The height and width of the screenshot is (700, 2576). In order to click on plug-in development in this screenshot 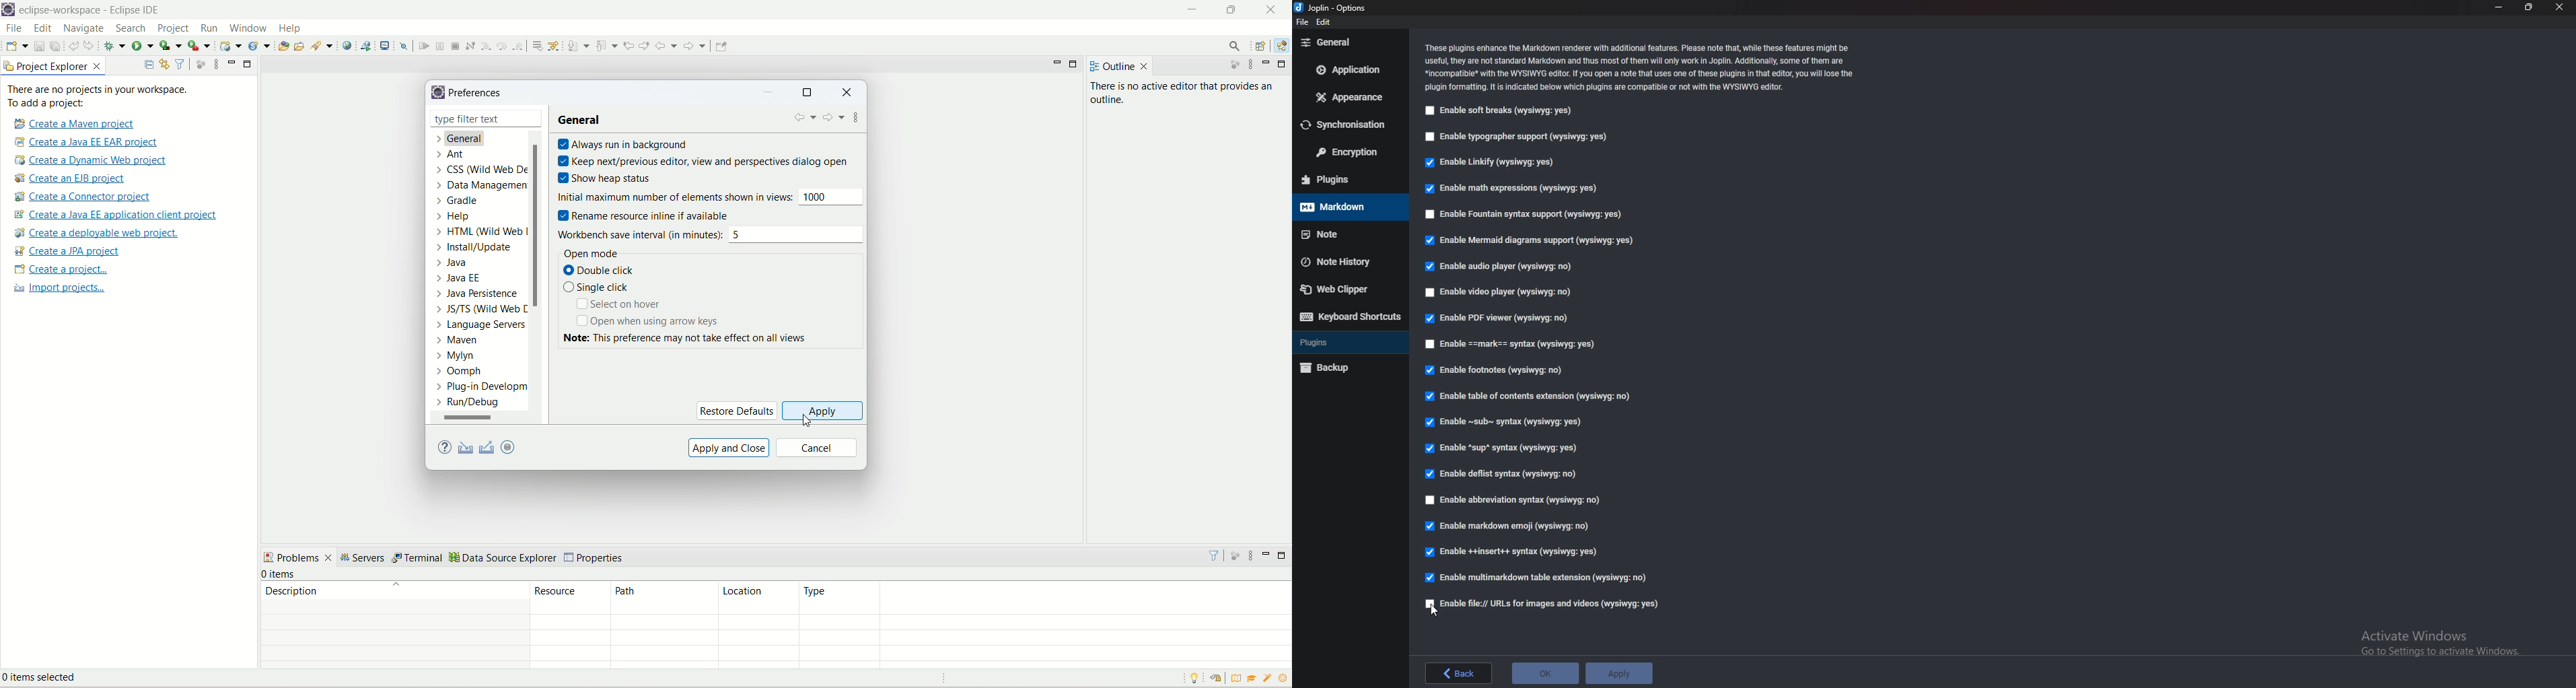, I will do `click(482, 387)`.